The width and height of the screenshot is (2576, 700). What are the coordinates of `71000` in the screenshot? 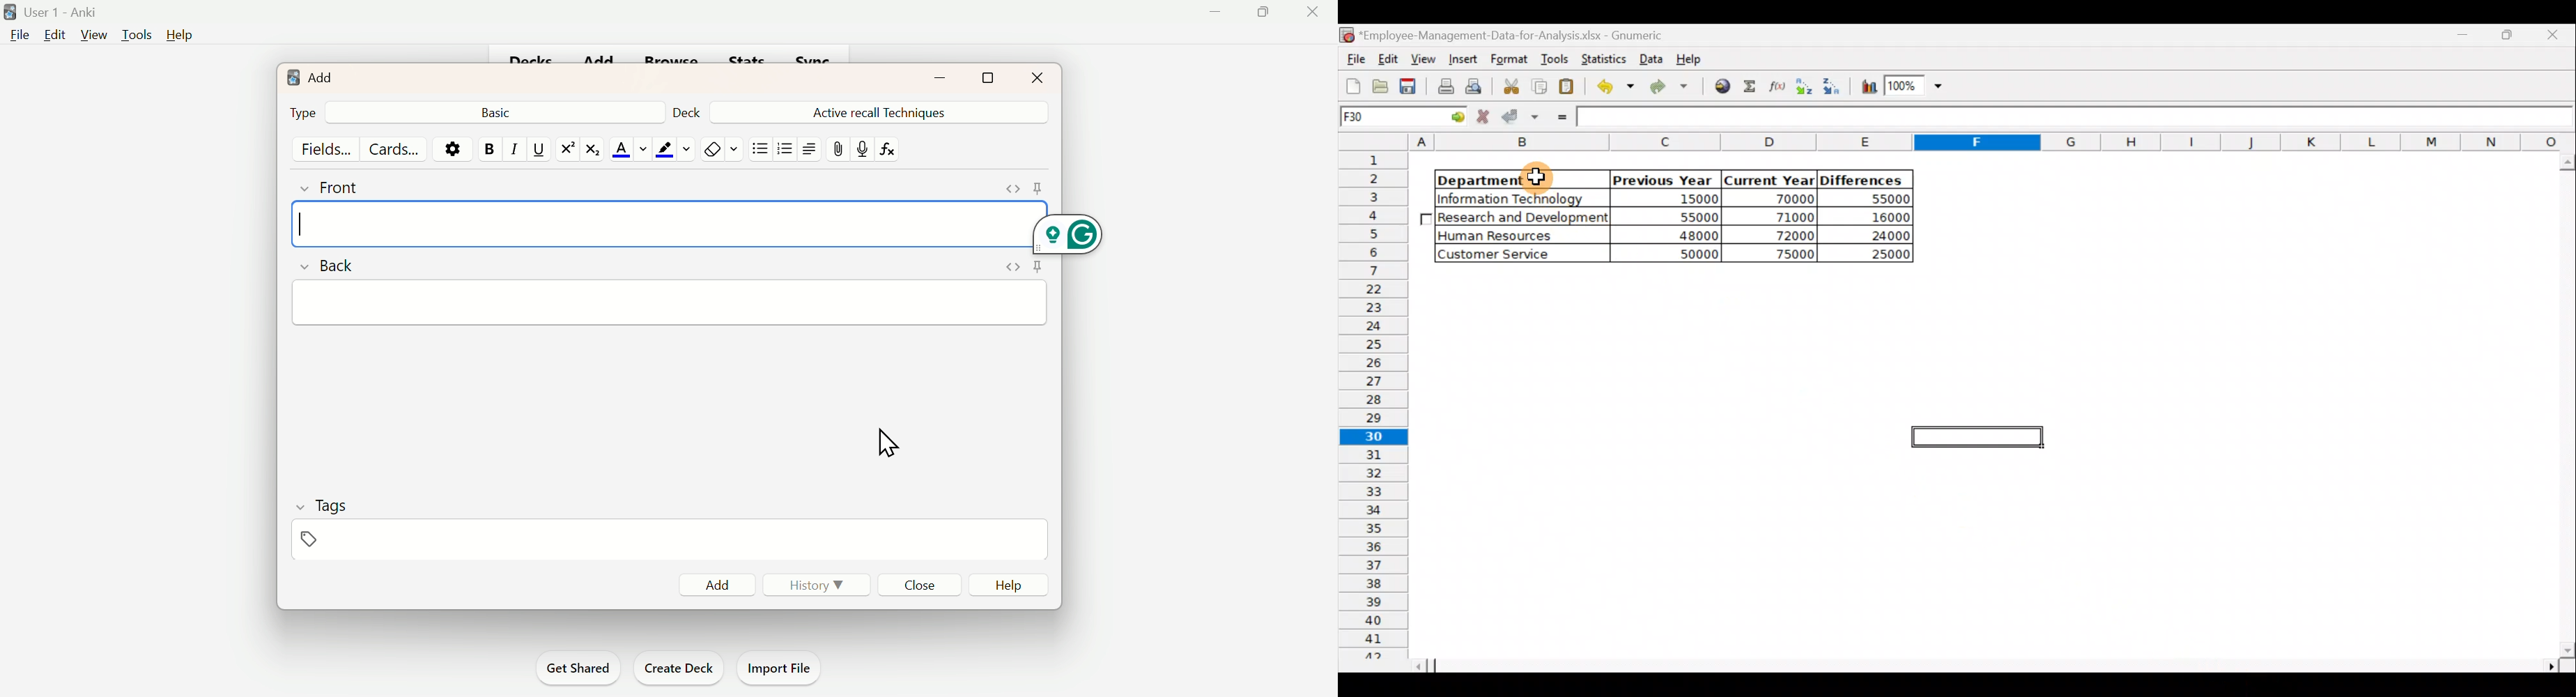 It's located at (1784, 216).